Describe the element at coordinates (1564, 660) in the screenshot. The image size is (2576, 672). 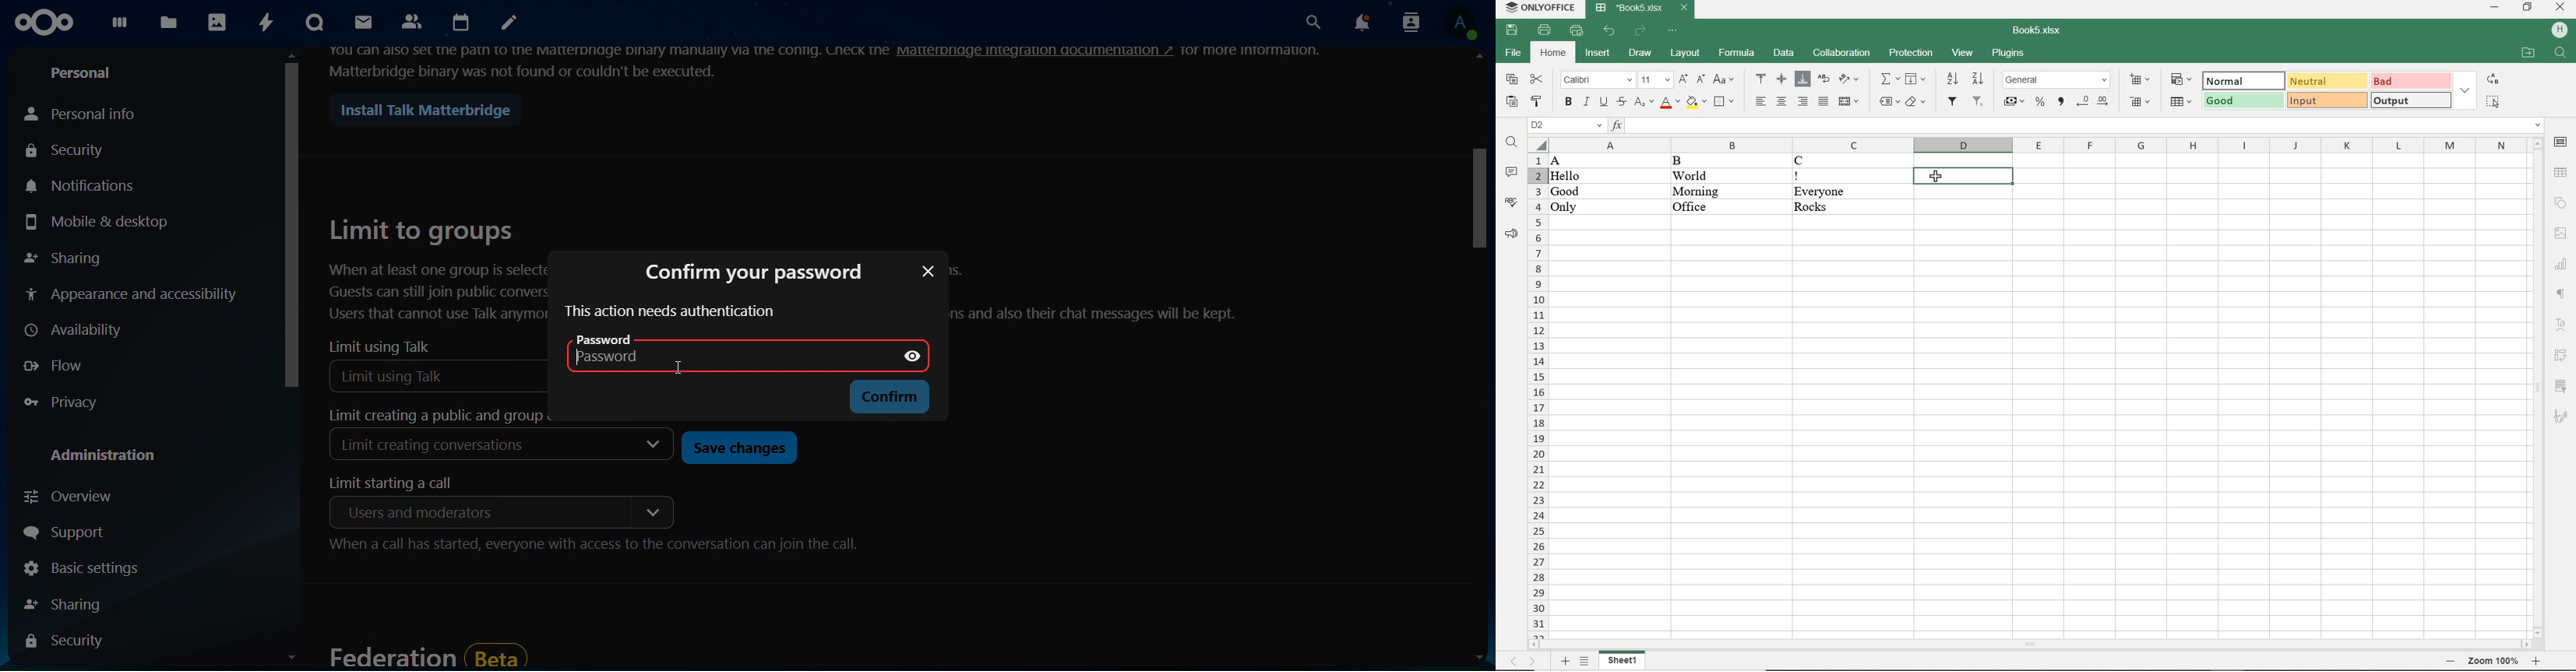
I see `ADD SHEETS` at that location.